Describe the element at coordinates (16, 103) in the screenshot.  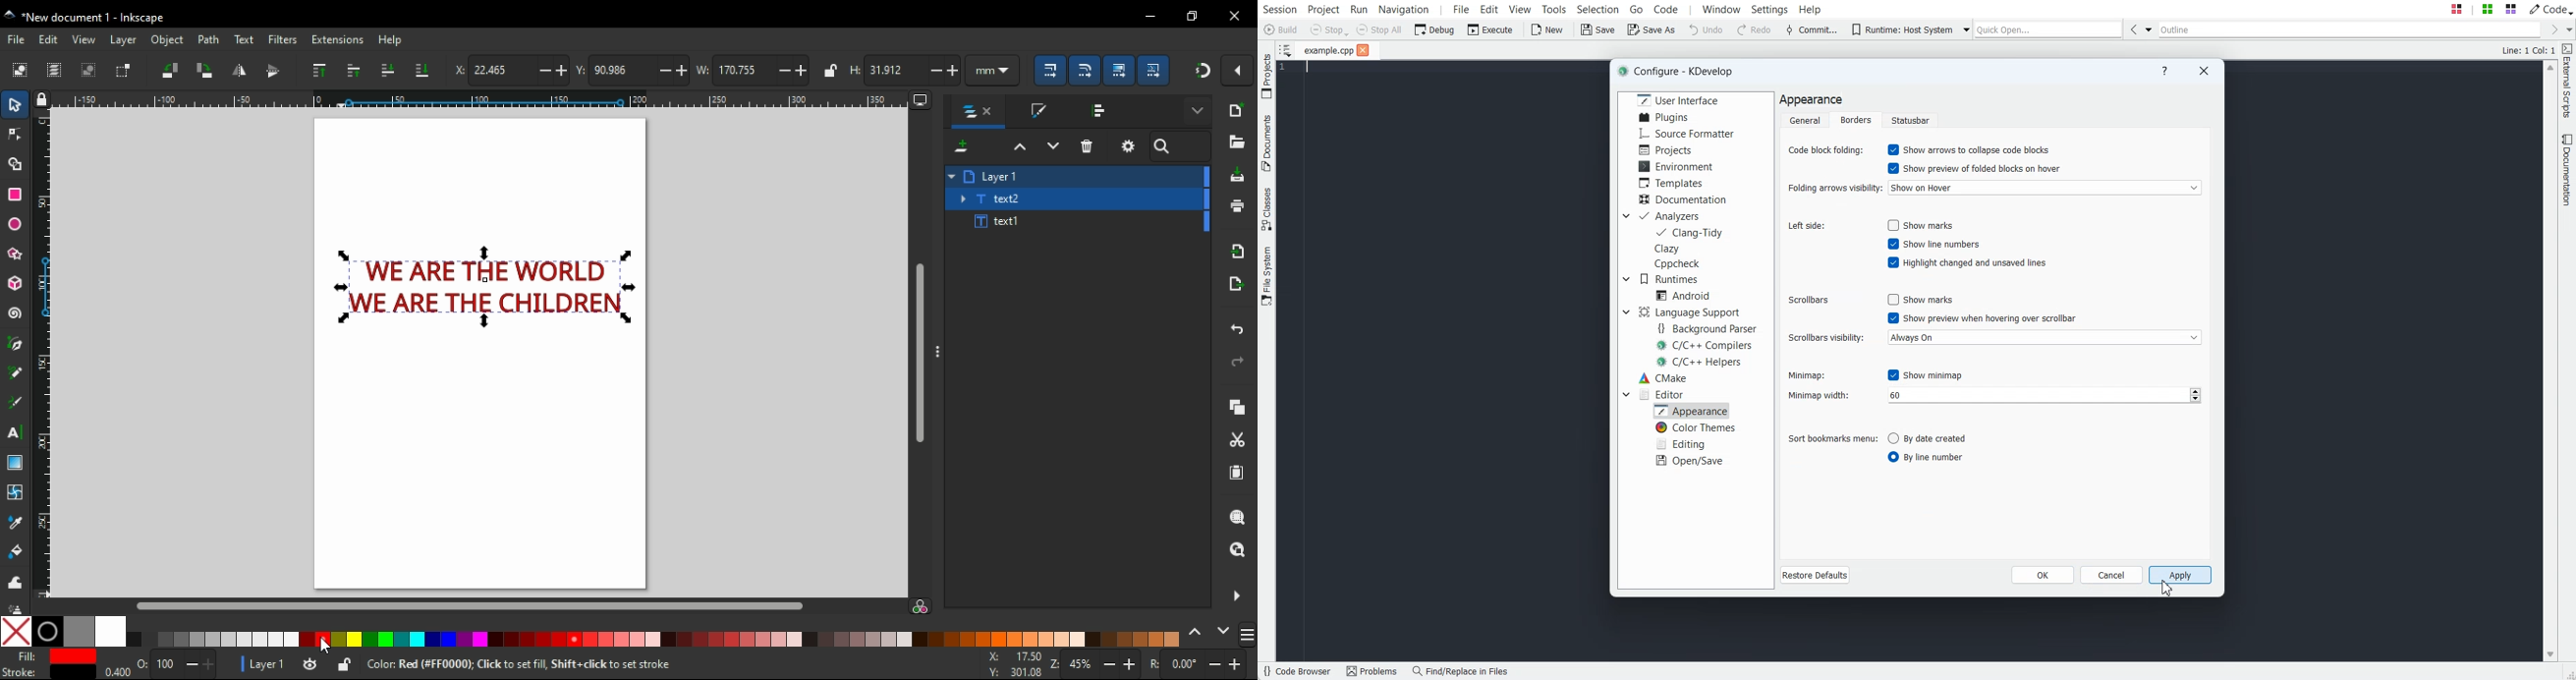
I see `select` at that location.